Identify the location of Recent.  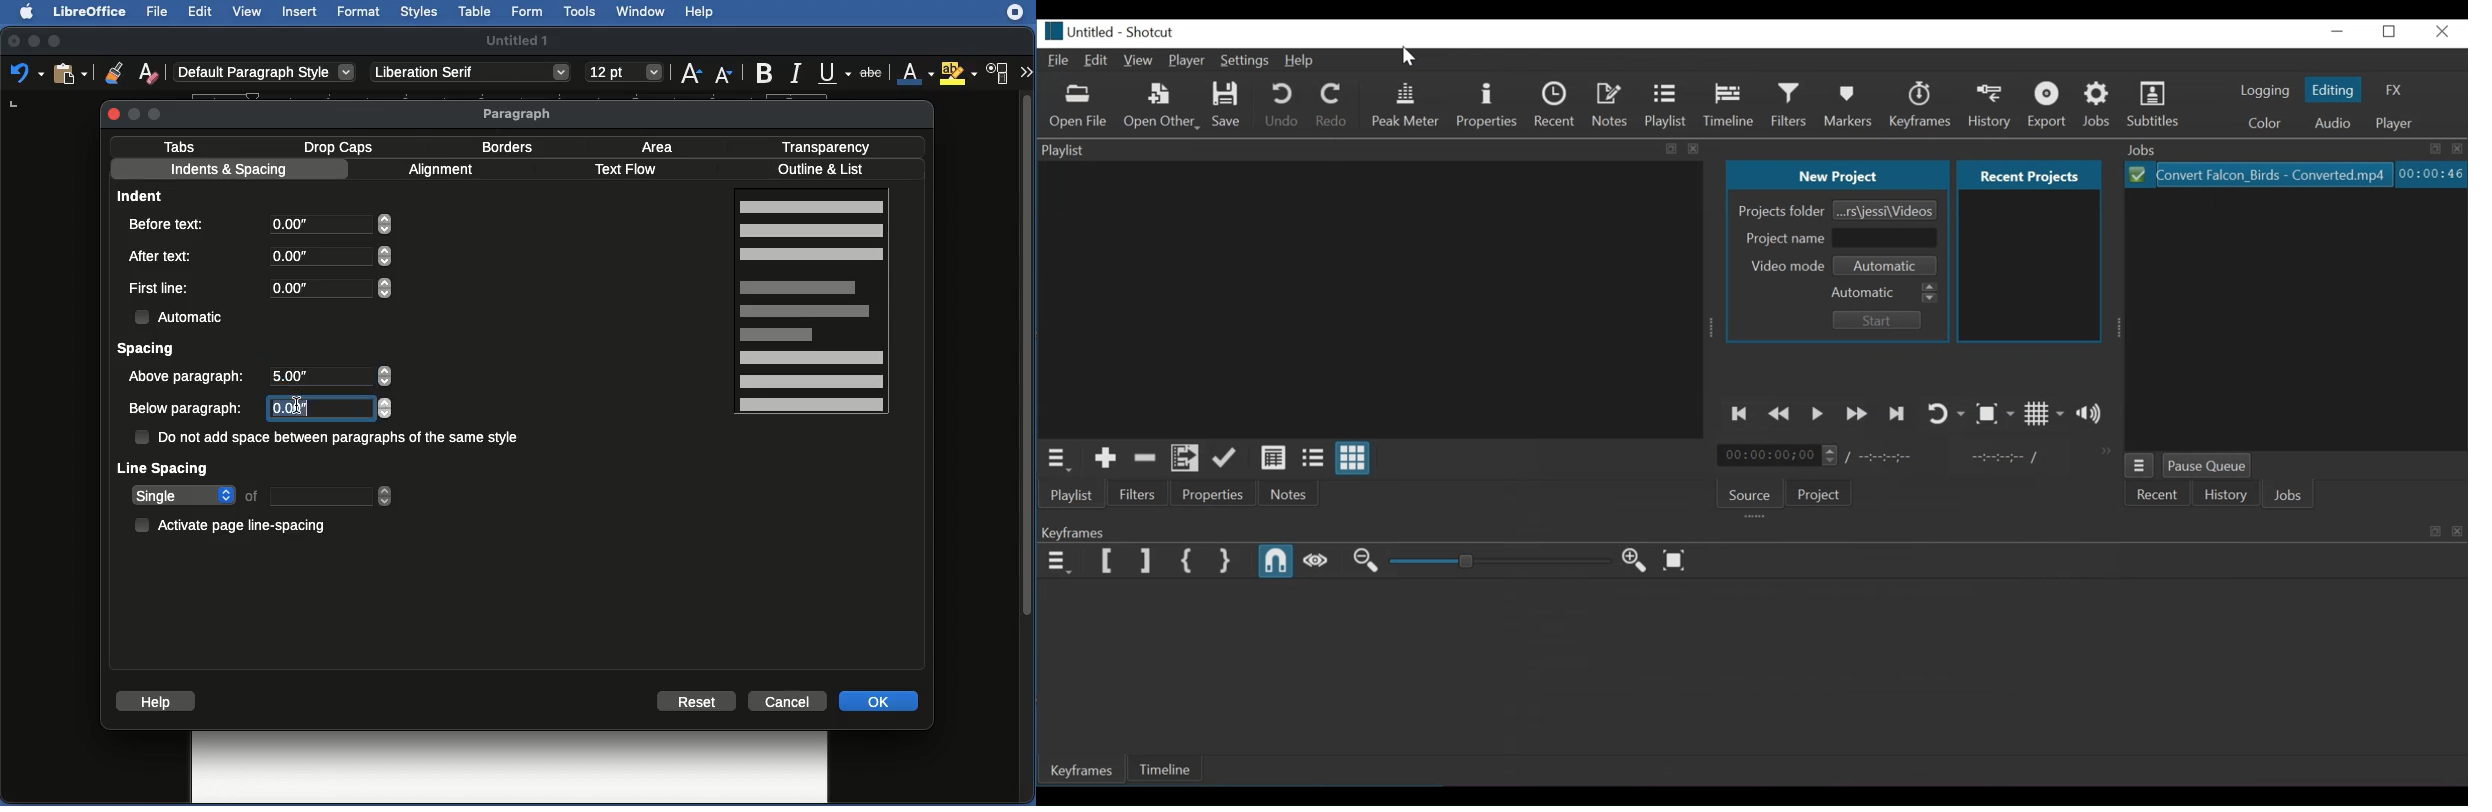
(1557, 105).